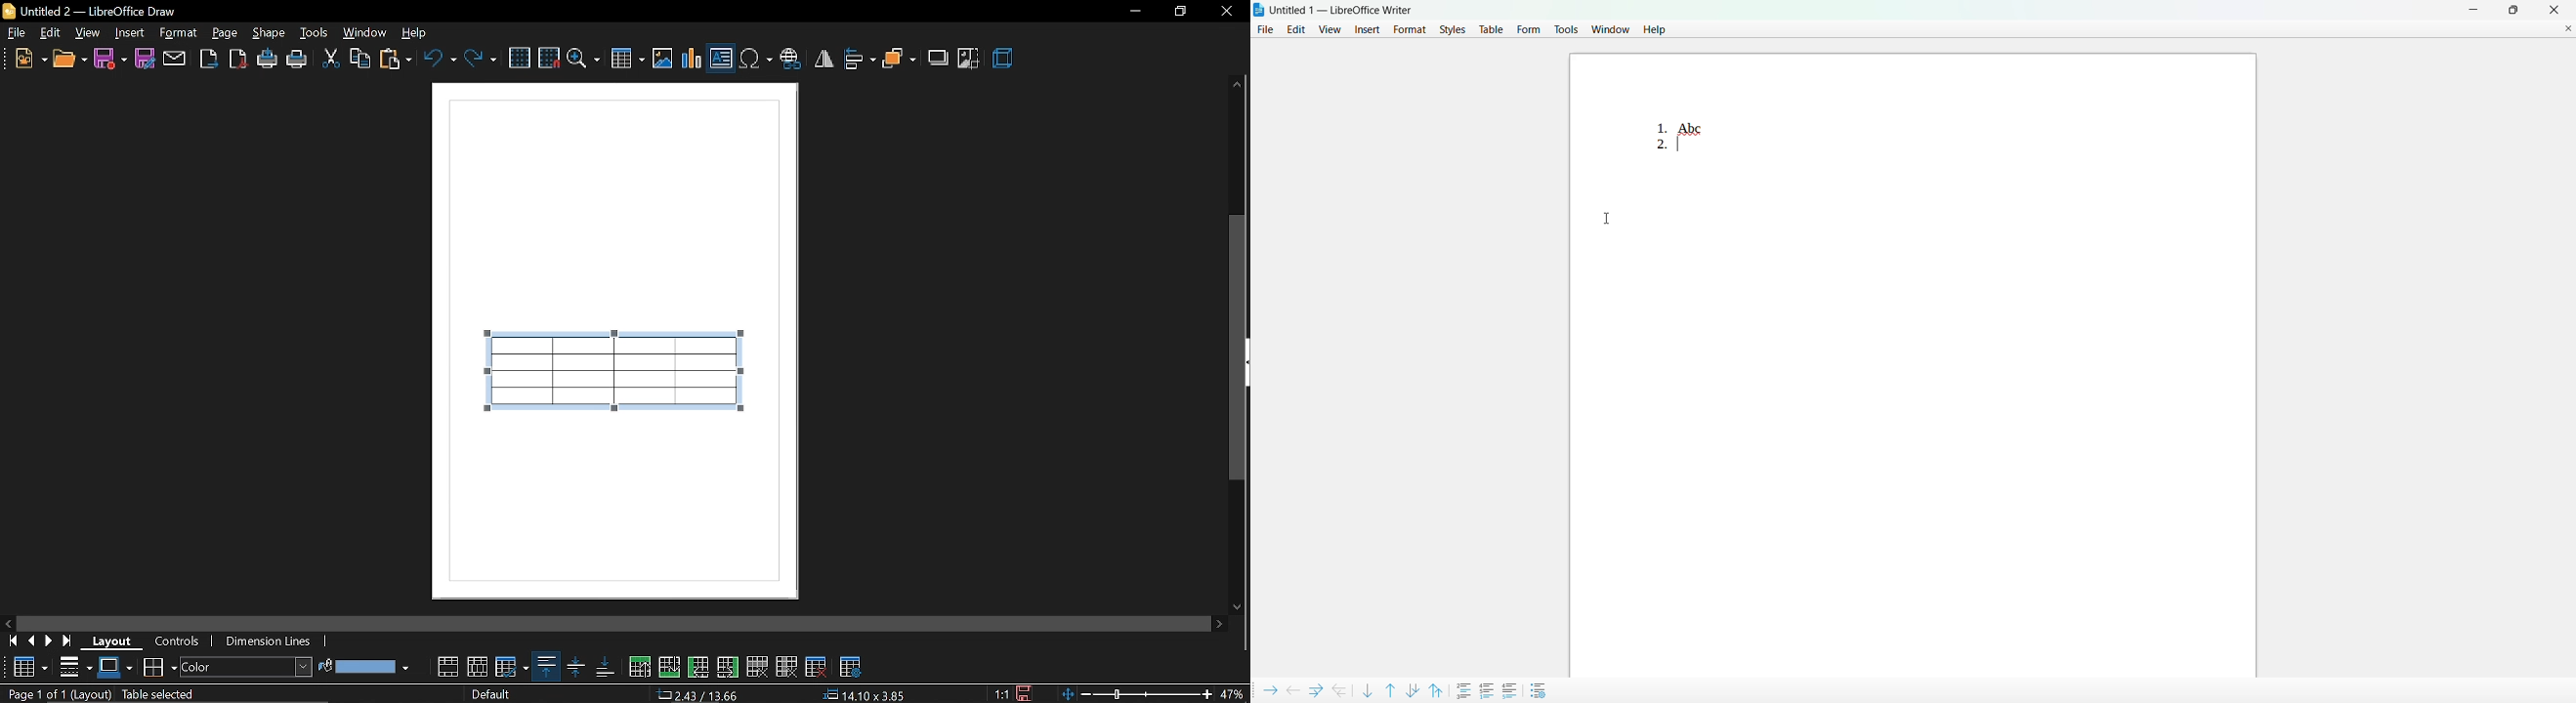 The height and width of the screenshot is (728, 2576). I want to click on maximum, so click(2515, 9).